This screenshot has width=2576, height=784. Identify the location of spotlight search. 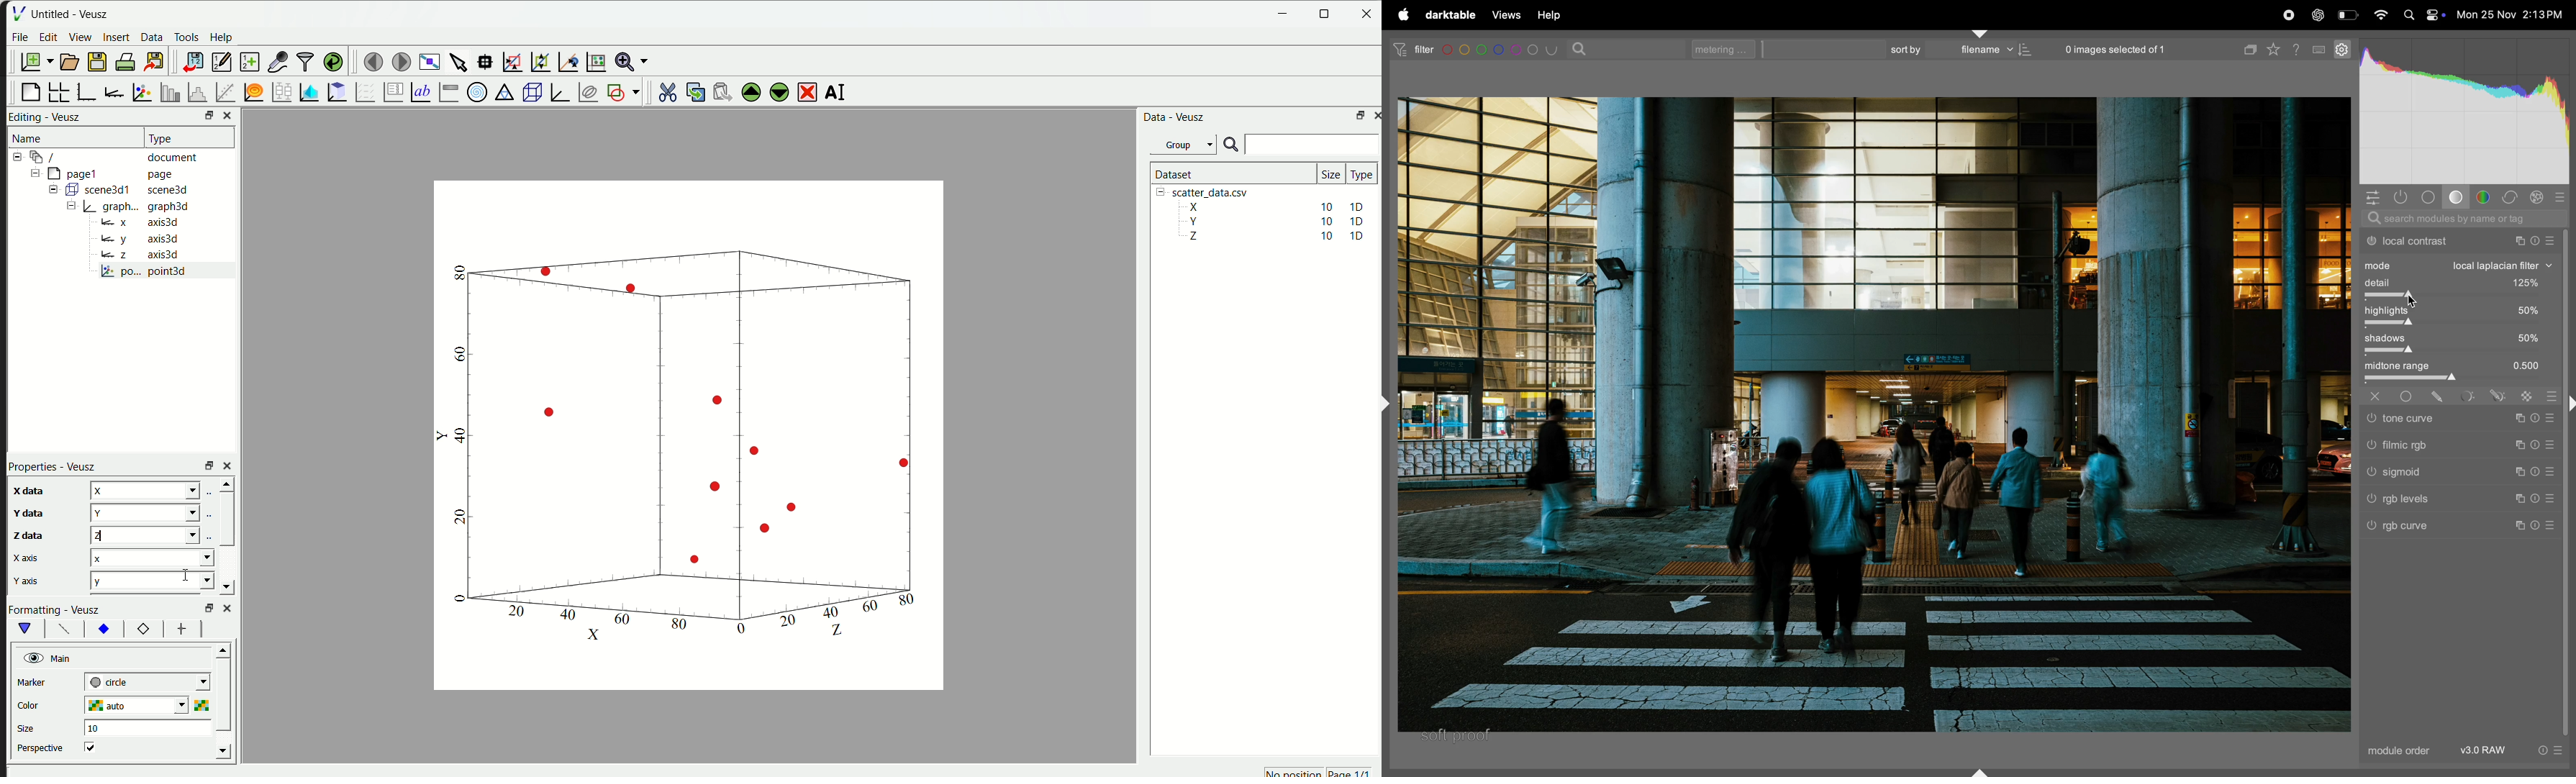
(2408, 17).